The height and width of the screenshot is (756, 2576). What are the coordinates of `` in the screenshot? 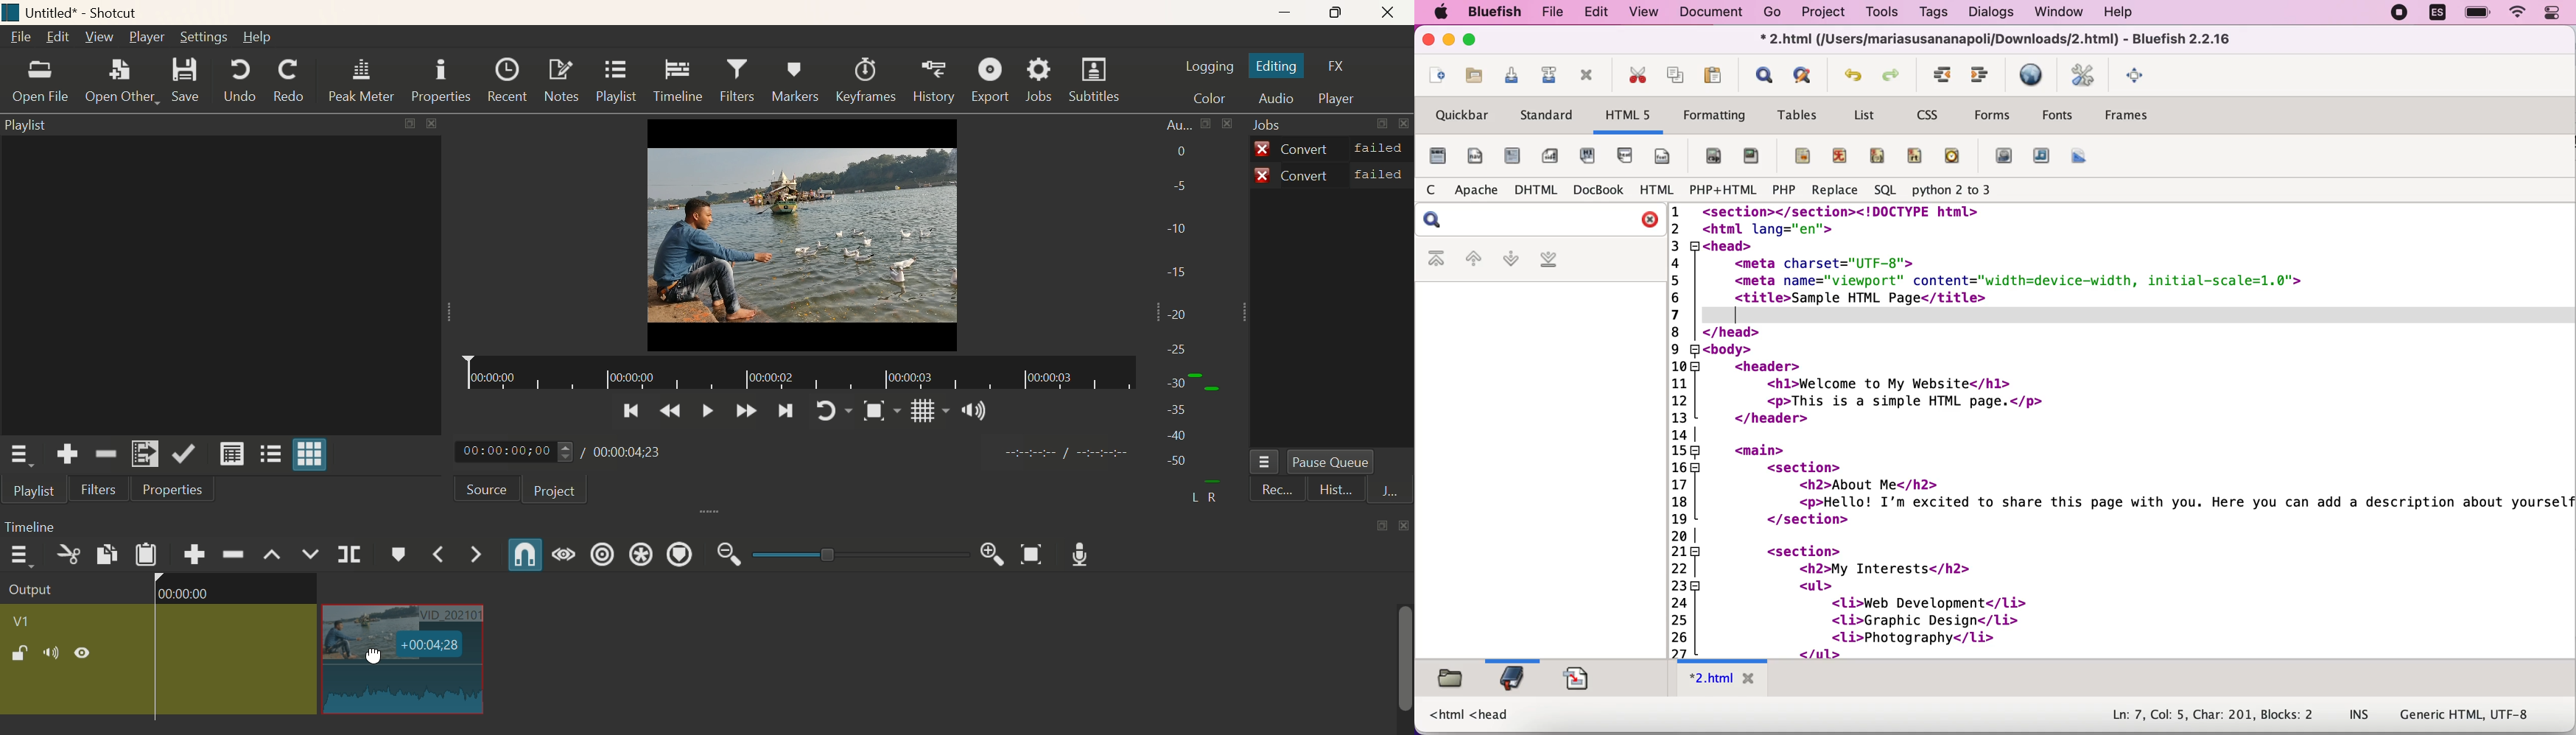 It's located at (679, 555).